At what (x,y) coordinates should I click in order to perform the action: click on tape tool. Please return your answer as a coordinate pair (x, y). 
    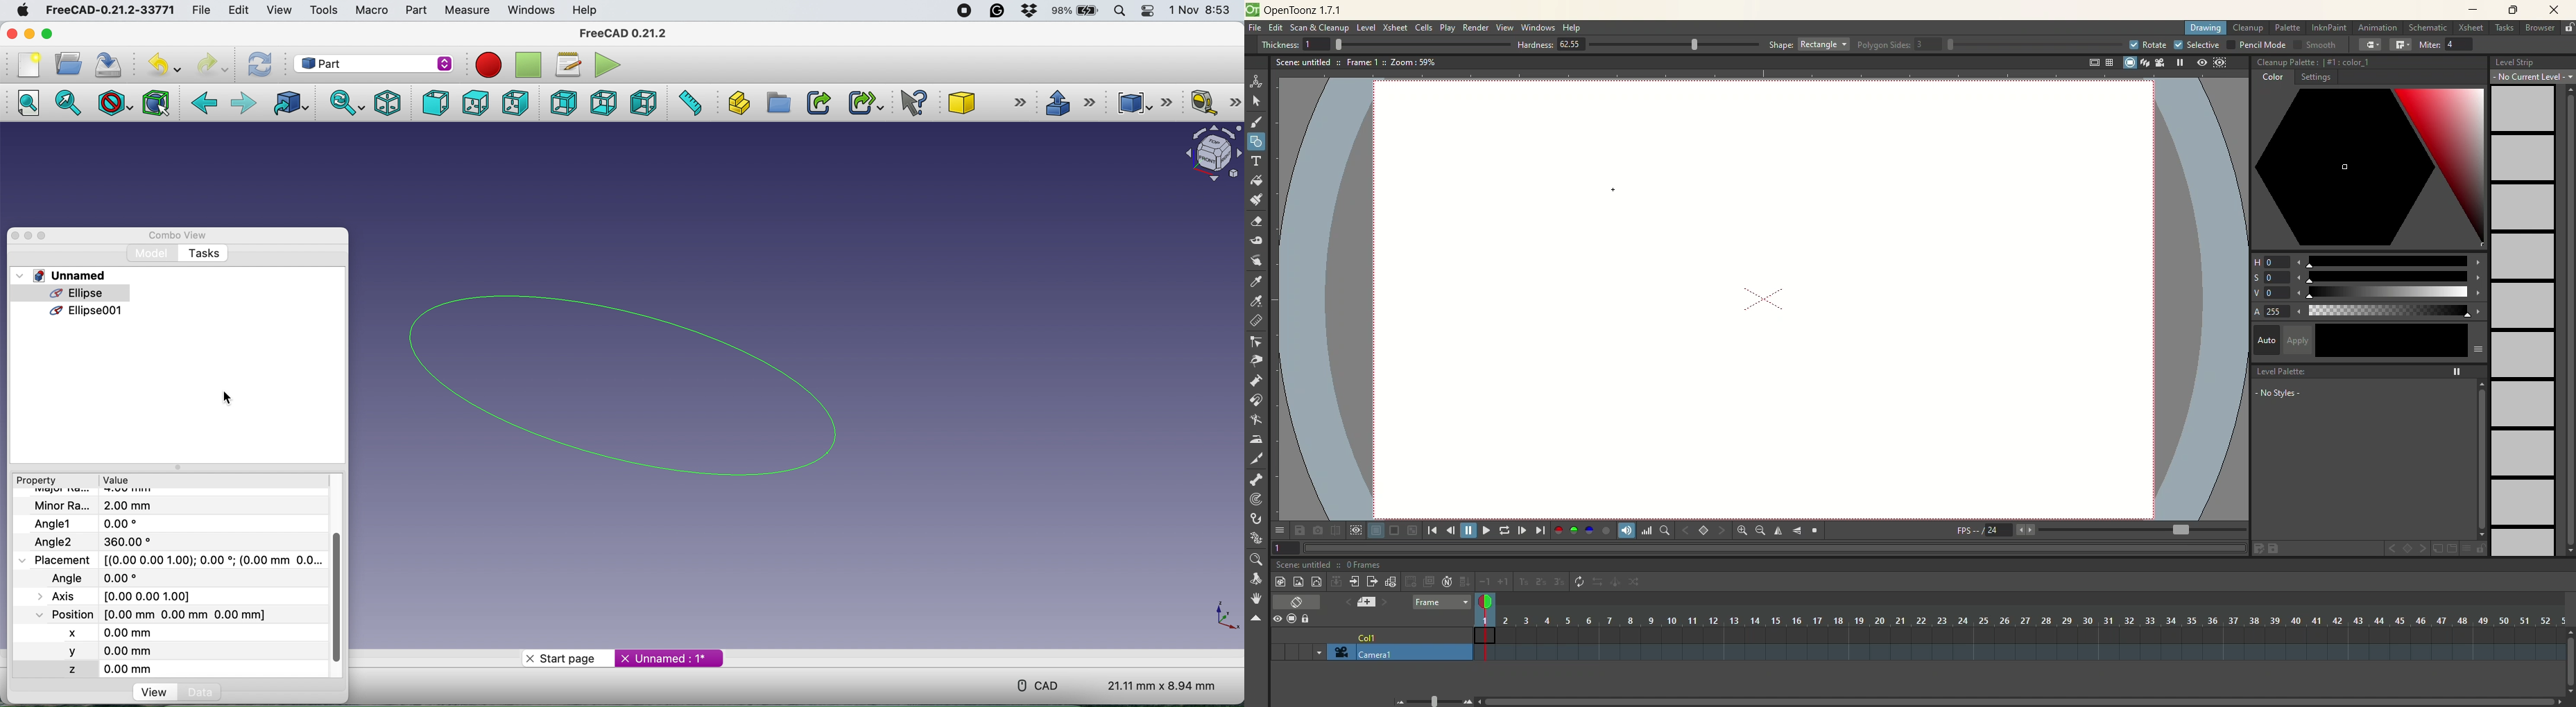
    Looking at the image, I should click on (1255, 241).